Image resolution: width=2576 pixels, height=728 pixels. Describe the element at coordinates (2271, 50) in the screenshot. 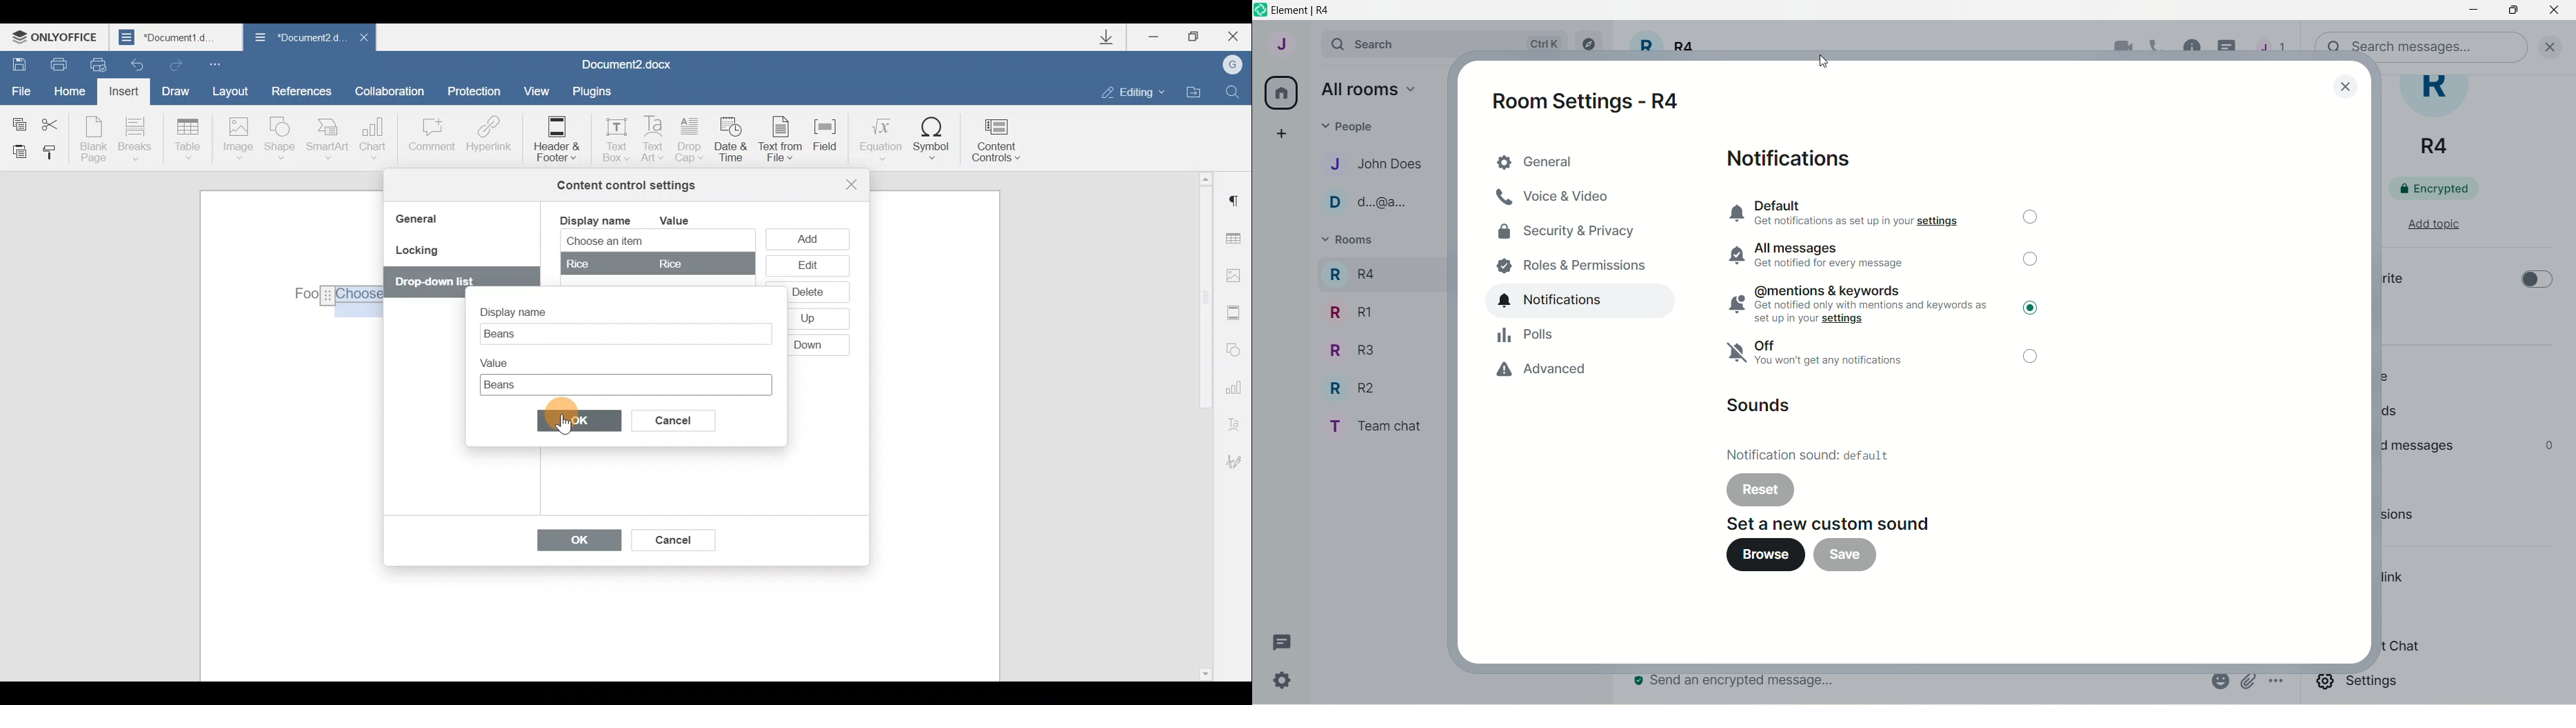

I see `threads` at that location.